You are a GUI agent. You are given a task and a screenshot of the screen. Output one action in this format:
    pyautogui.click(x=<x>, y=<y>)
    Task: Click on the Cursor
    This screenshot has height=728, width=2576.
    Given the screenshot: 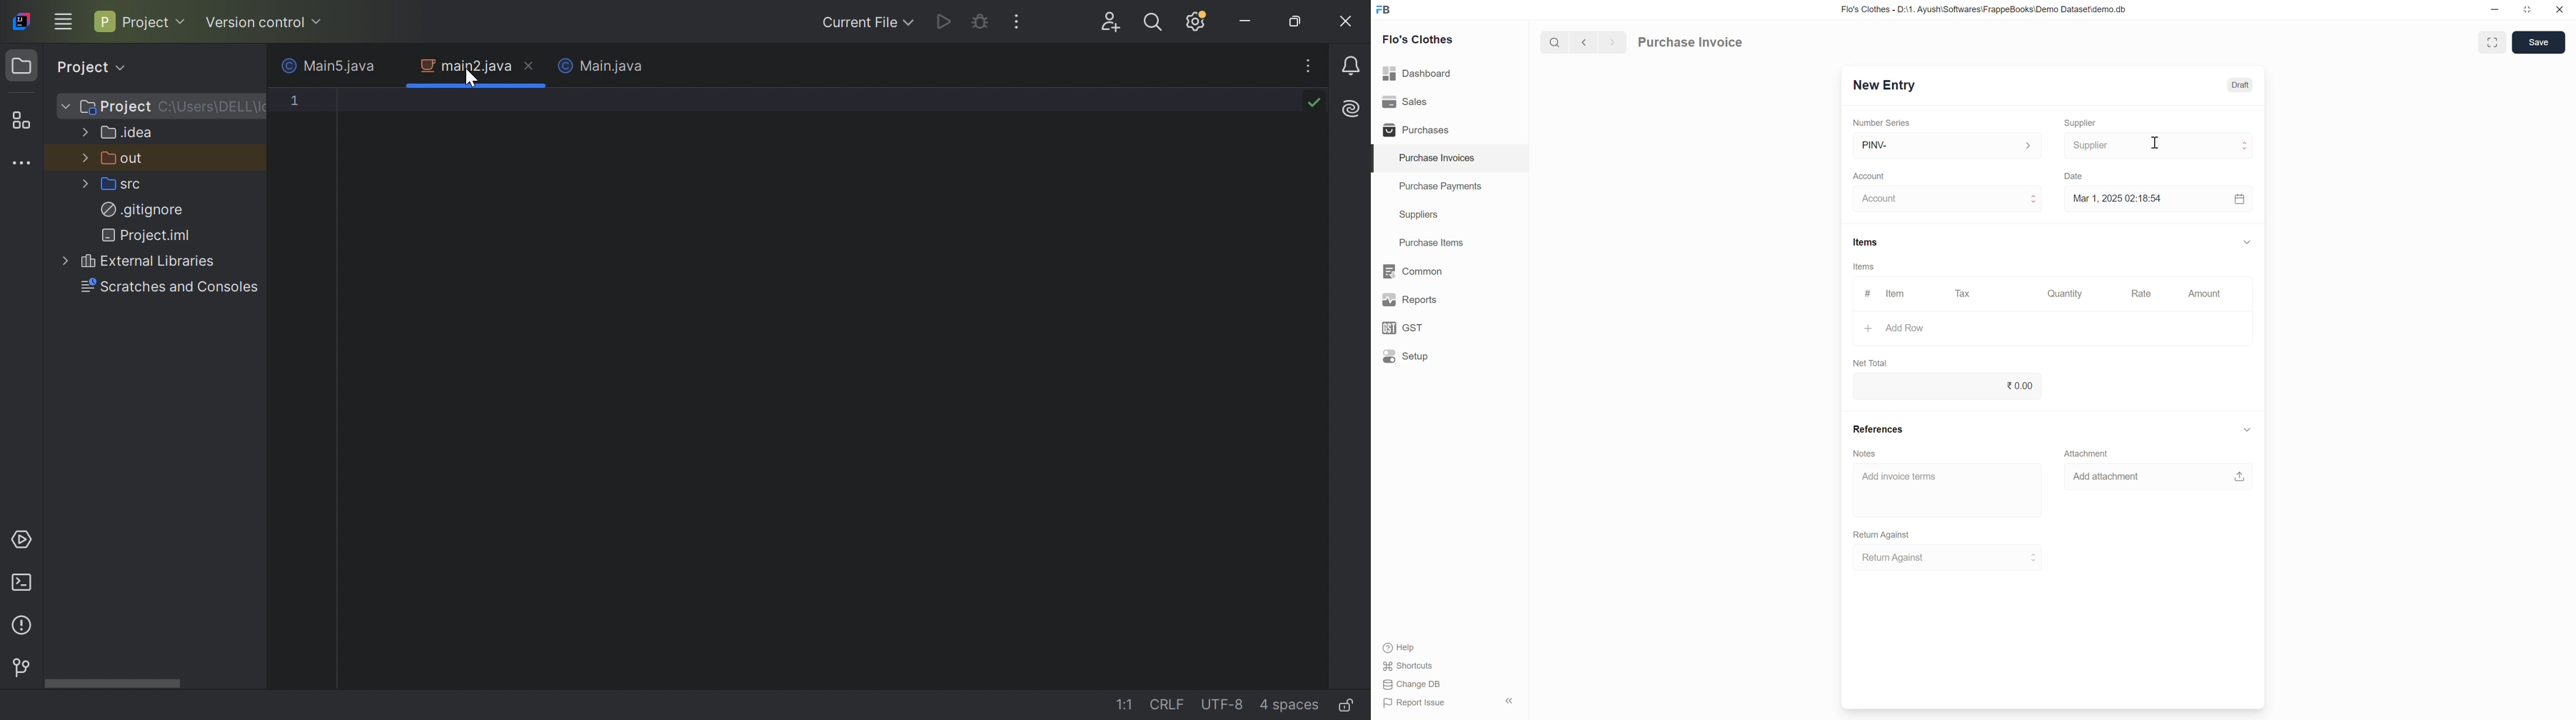 What is the action you would take?
    pyautogui.click(x=2155, y=142)
    